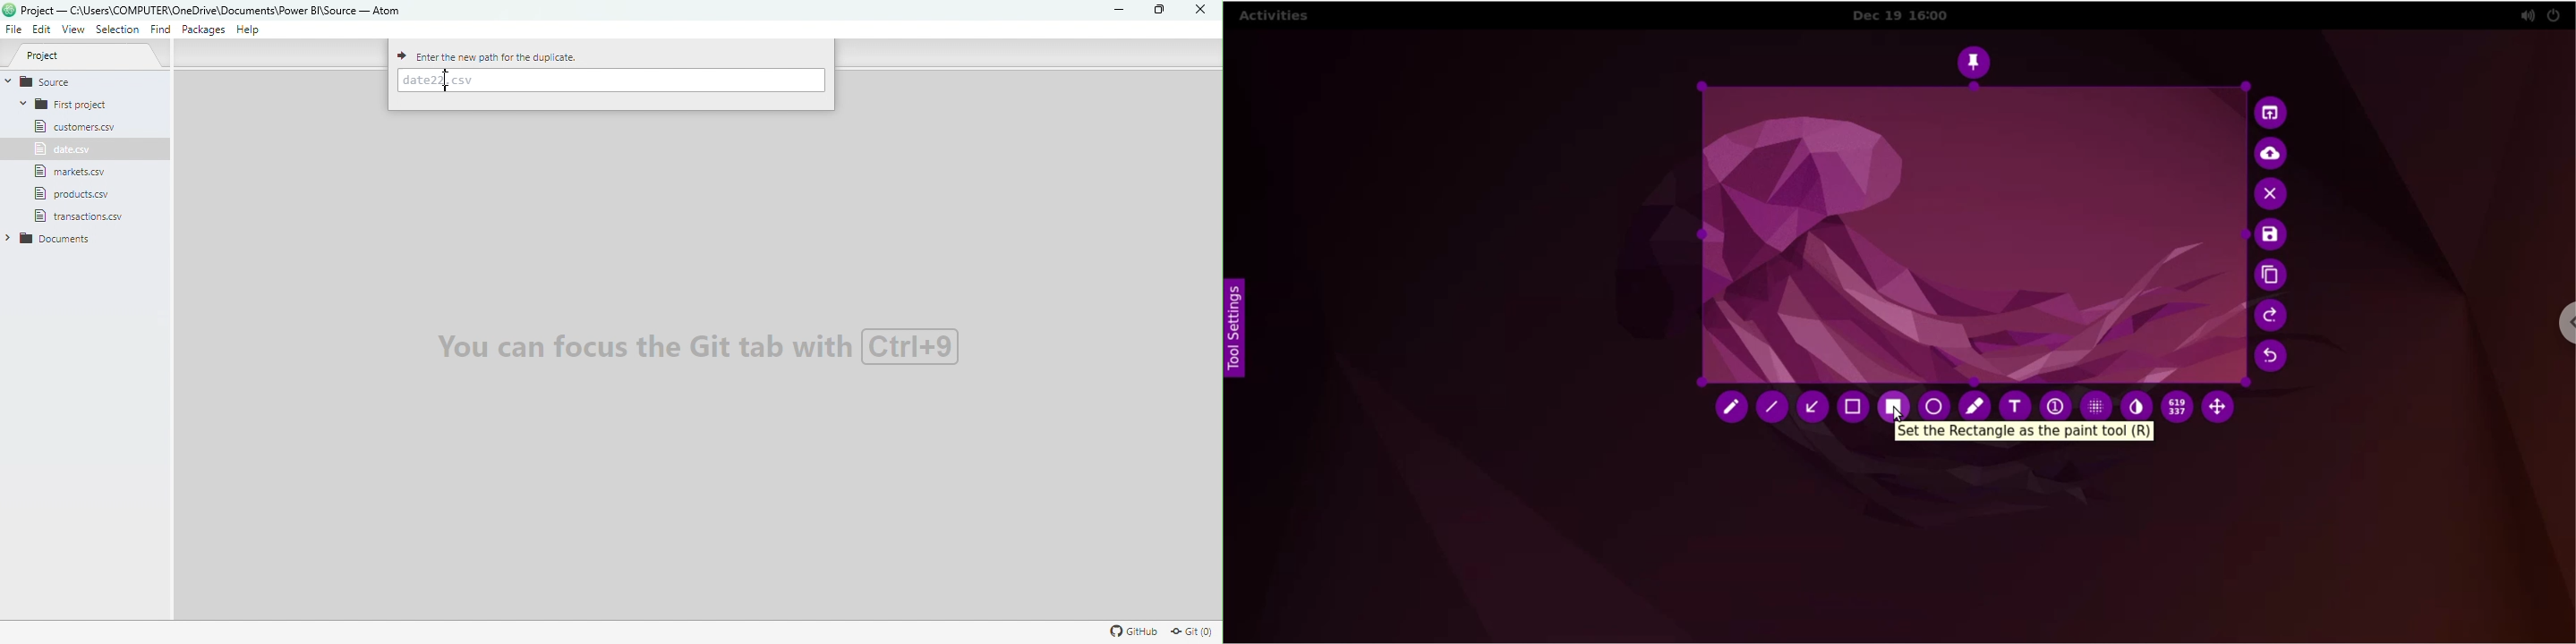 The height and width of the screenshot is (644, 2576). I want to click on cancel capture, so click(2273, 195).